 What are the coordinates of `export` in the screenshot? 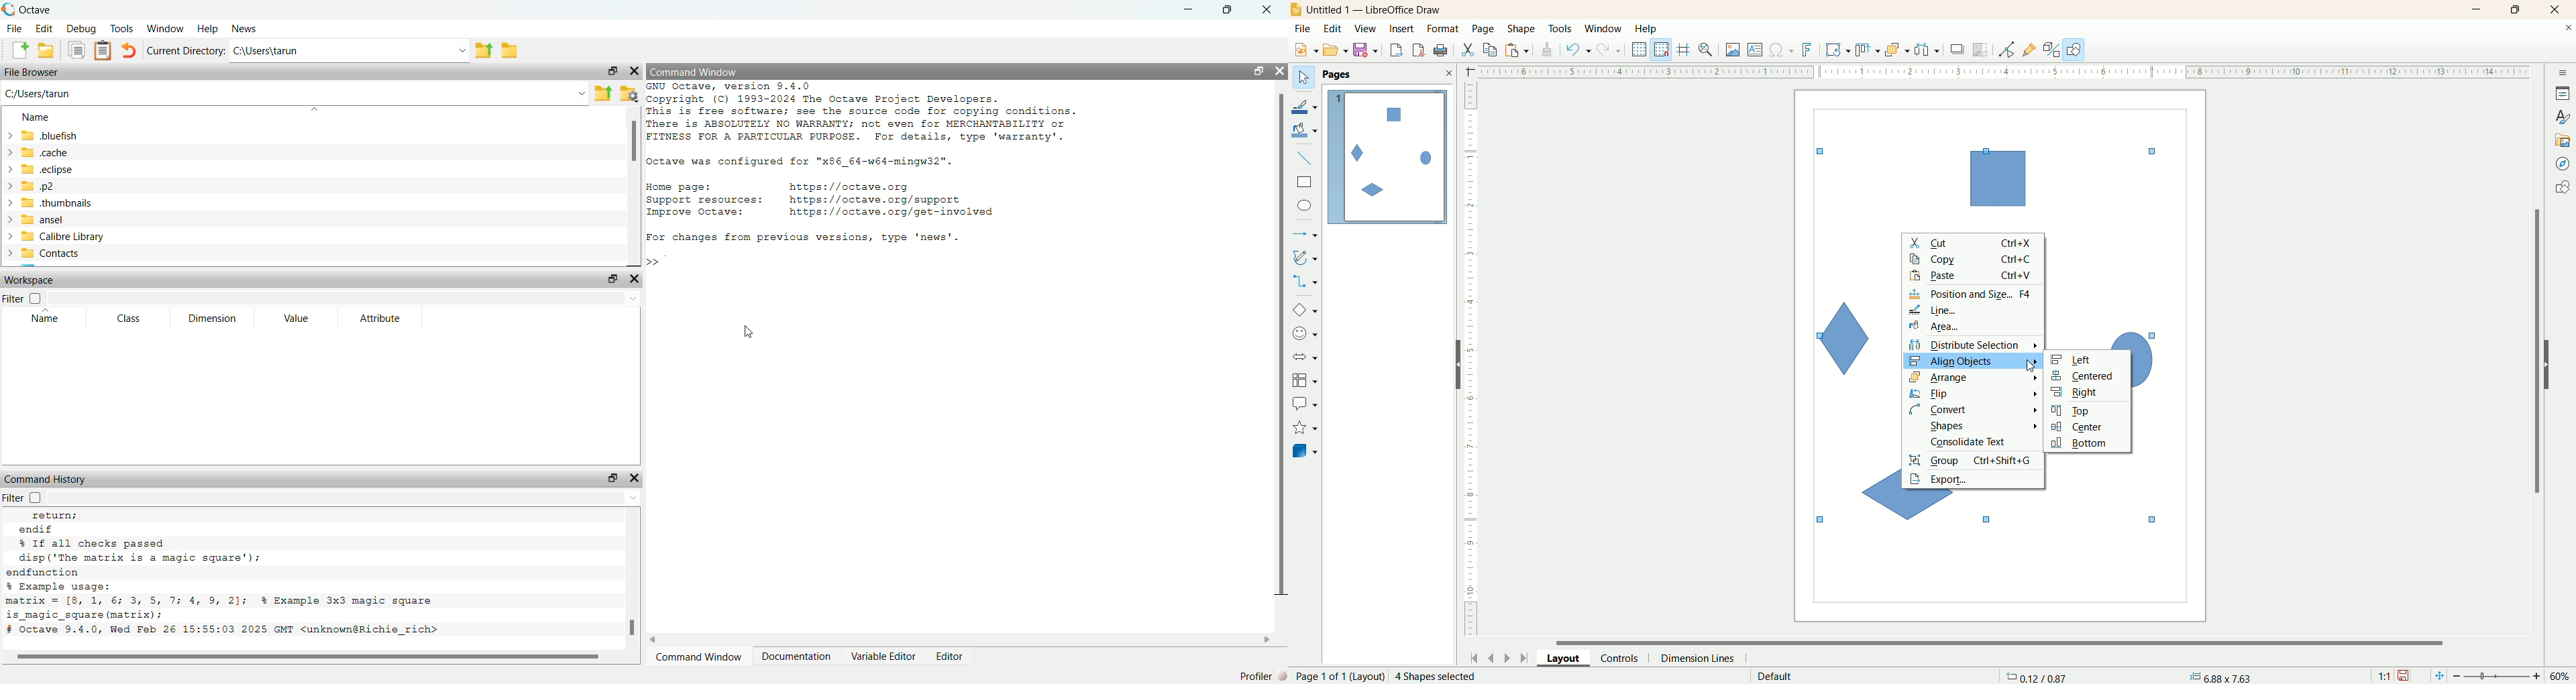 It's located at (1973, 479).